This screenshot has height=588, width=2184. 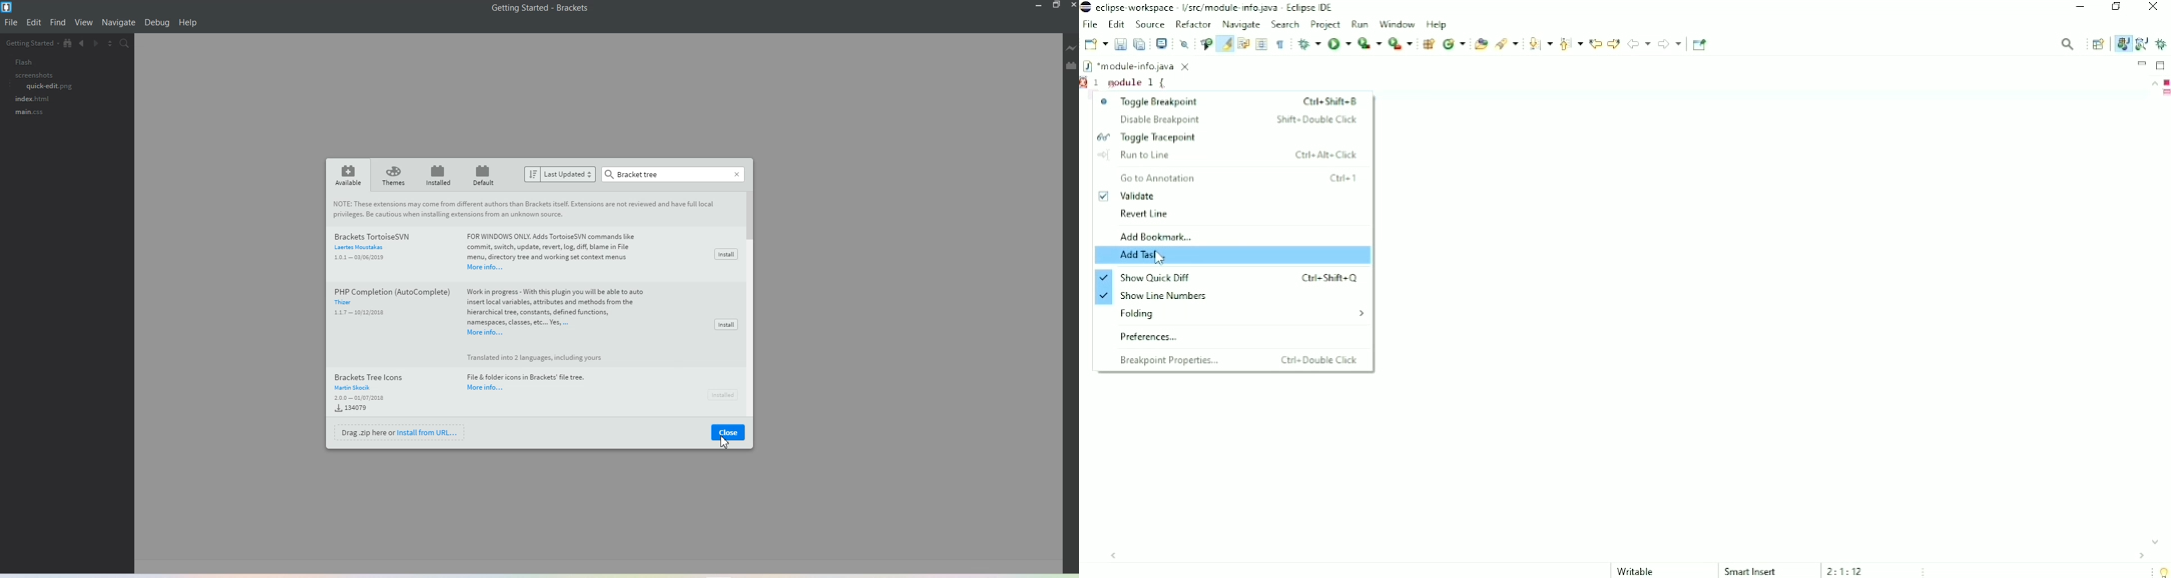 What do you see at coordinates (1210, 7) in the screenshot?
I see `eclipse workspace /src/module.info.java Eclipse IDE` at bounding box center [1210, 7].